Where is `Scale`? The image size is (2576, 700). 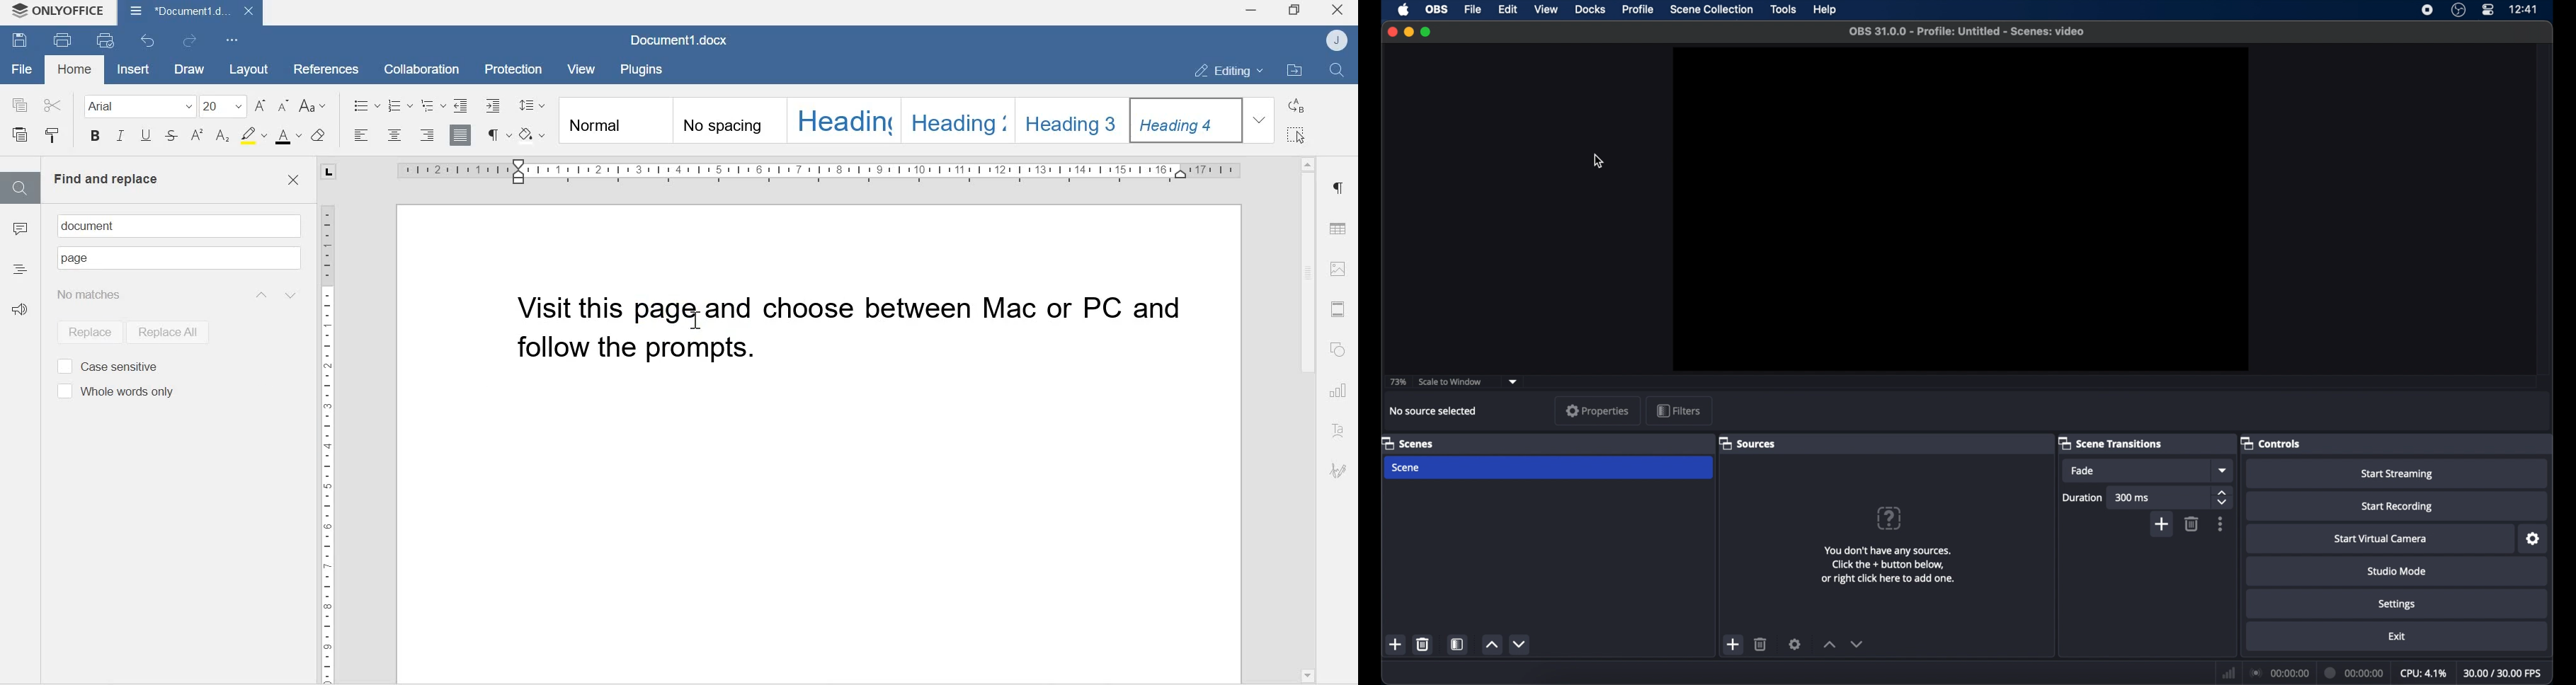
Scale is located at coordinates (328, 437).